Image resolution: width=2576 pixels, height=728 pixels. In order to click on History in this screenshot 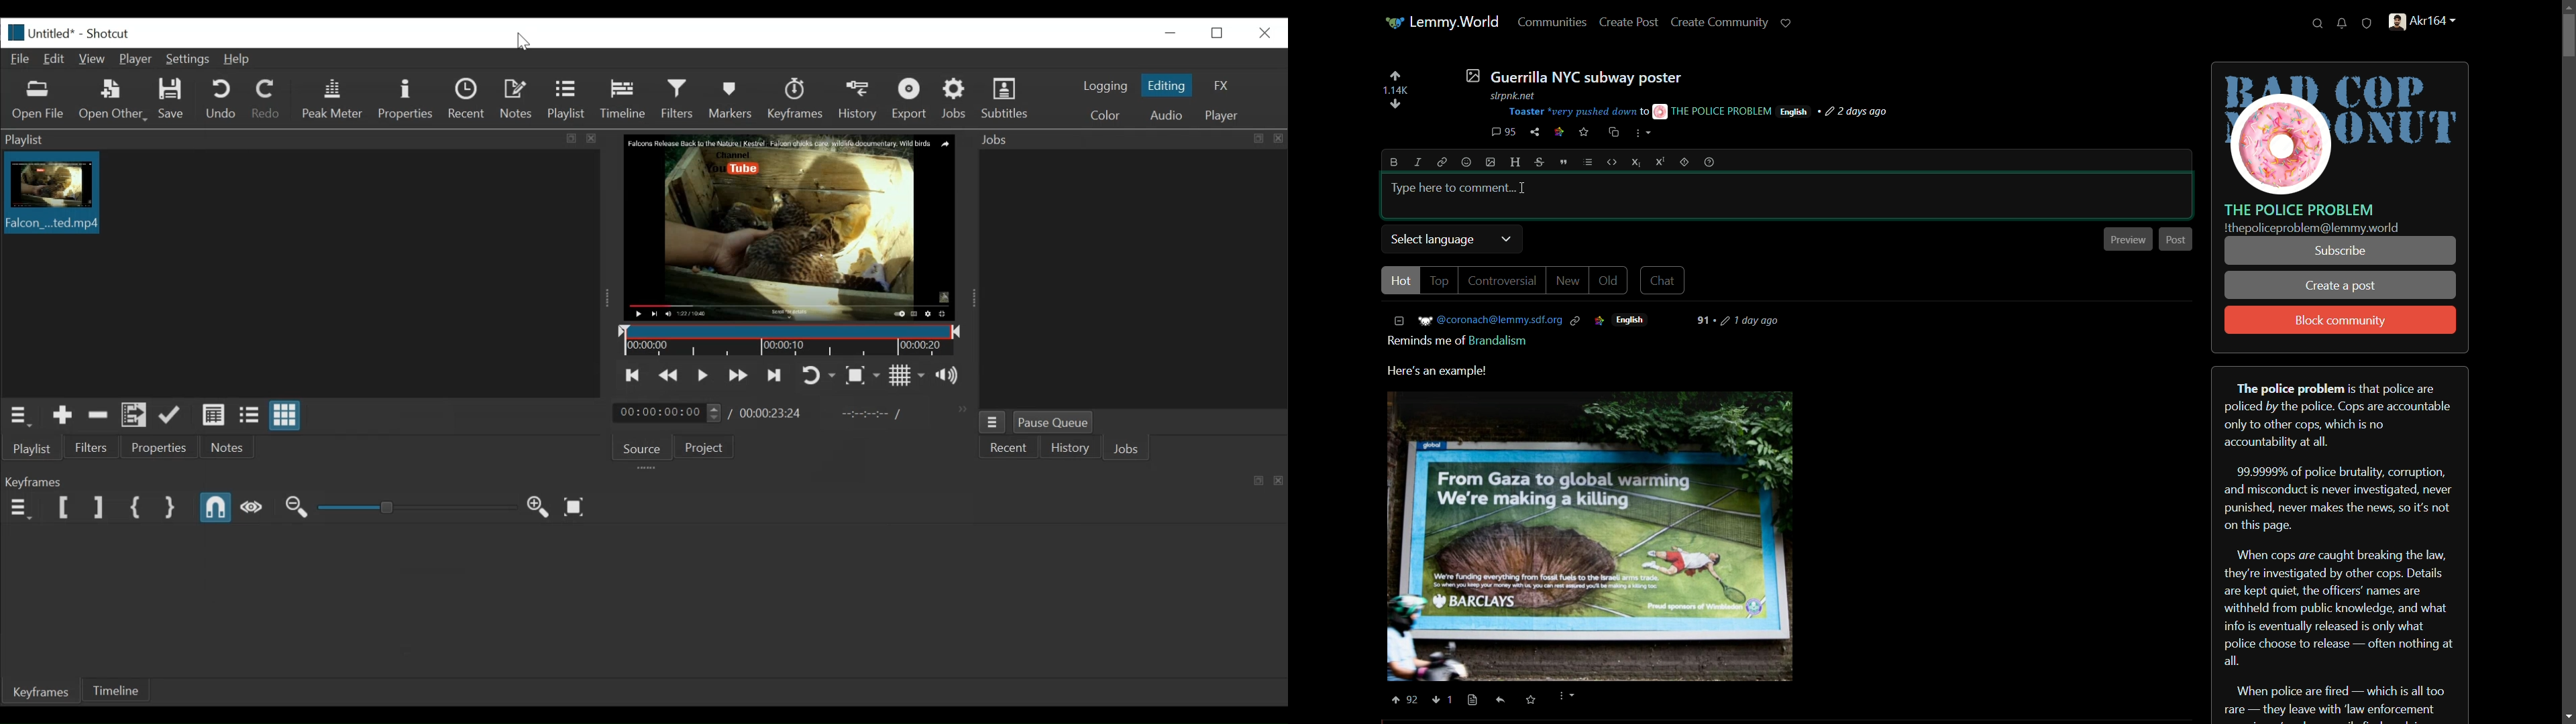, I will do `click(1069, 448)`.